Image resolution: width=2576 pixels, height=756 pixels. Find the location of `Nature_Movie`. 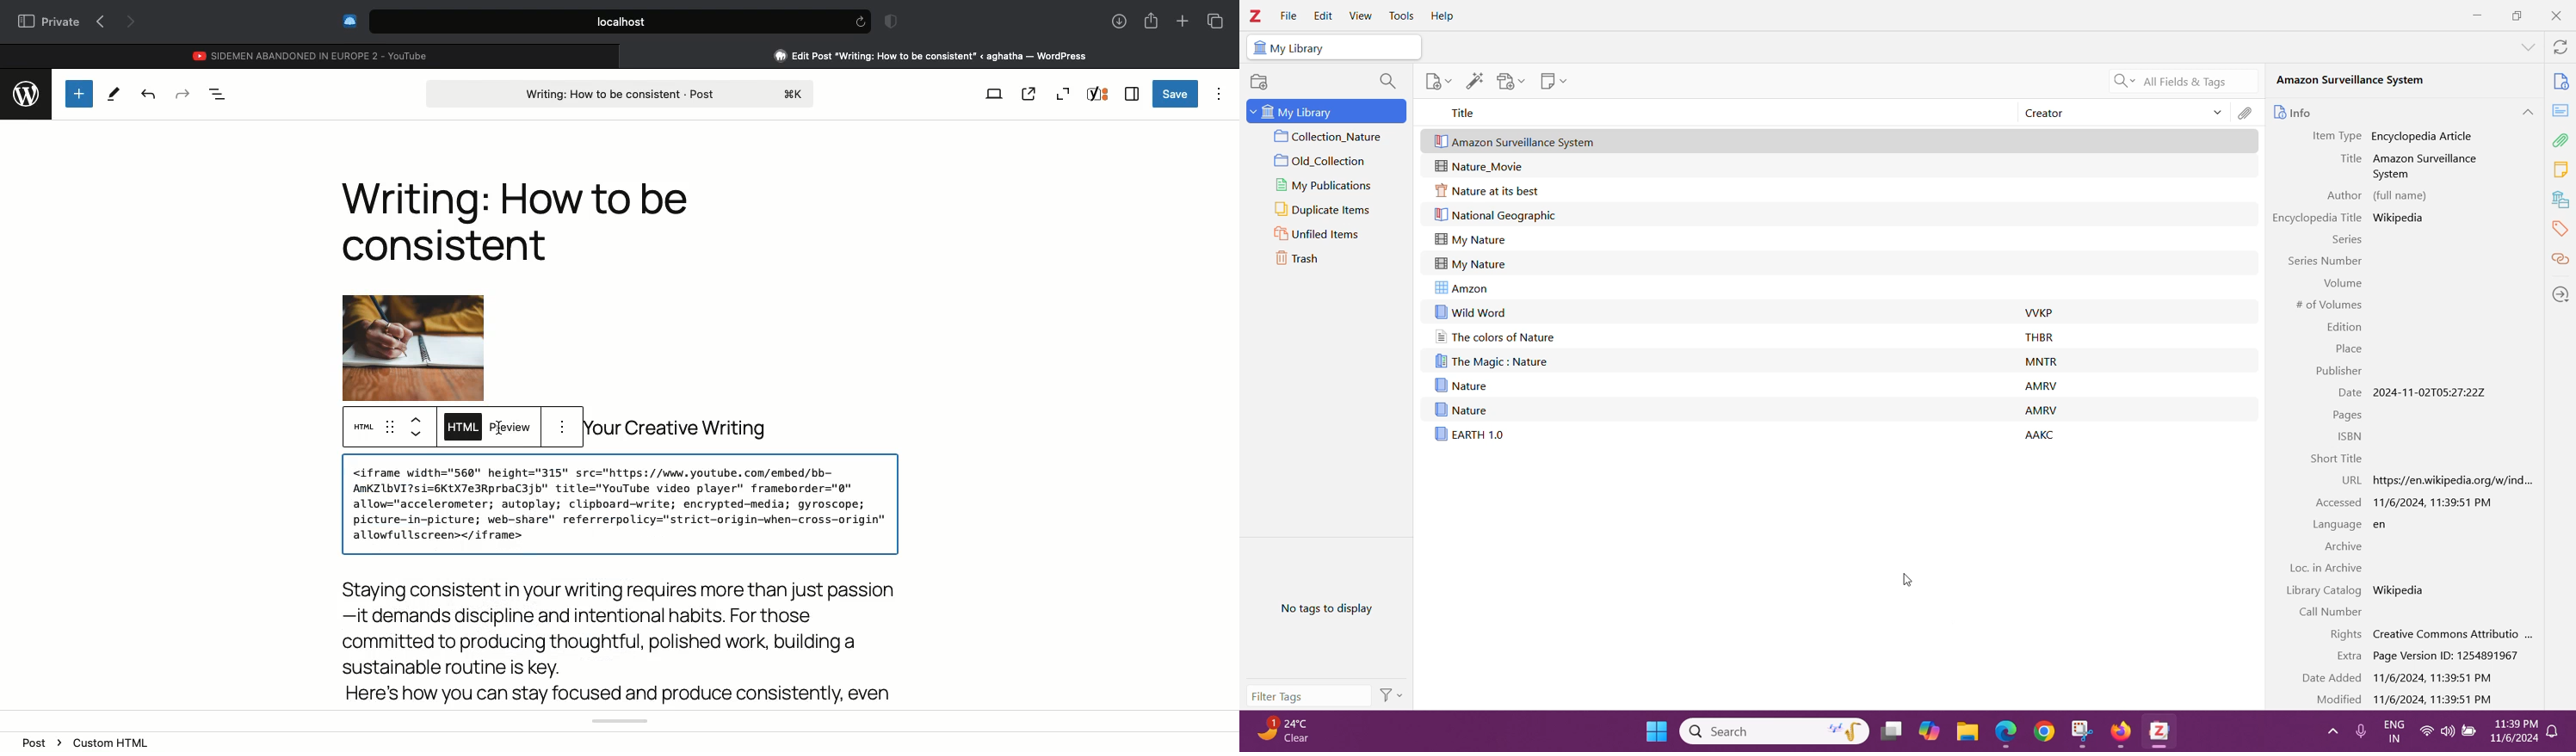

Nature_Movie is located at coordinates (1478, 166).